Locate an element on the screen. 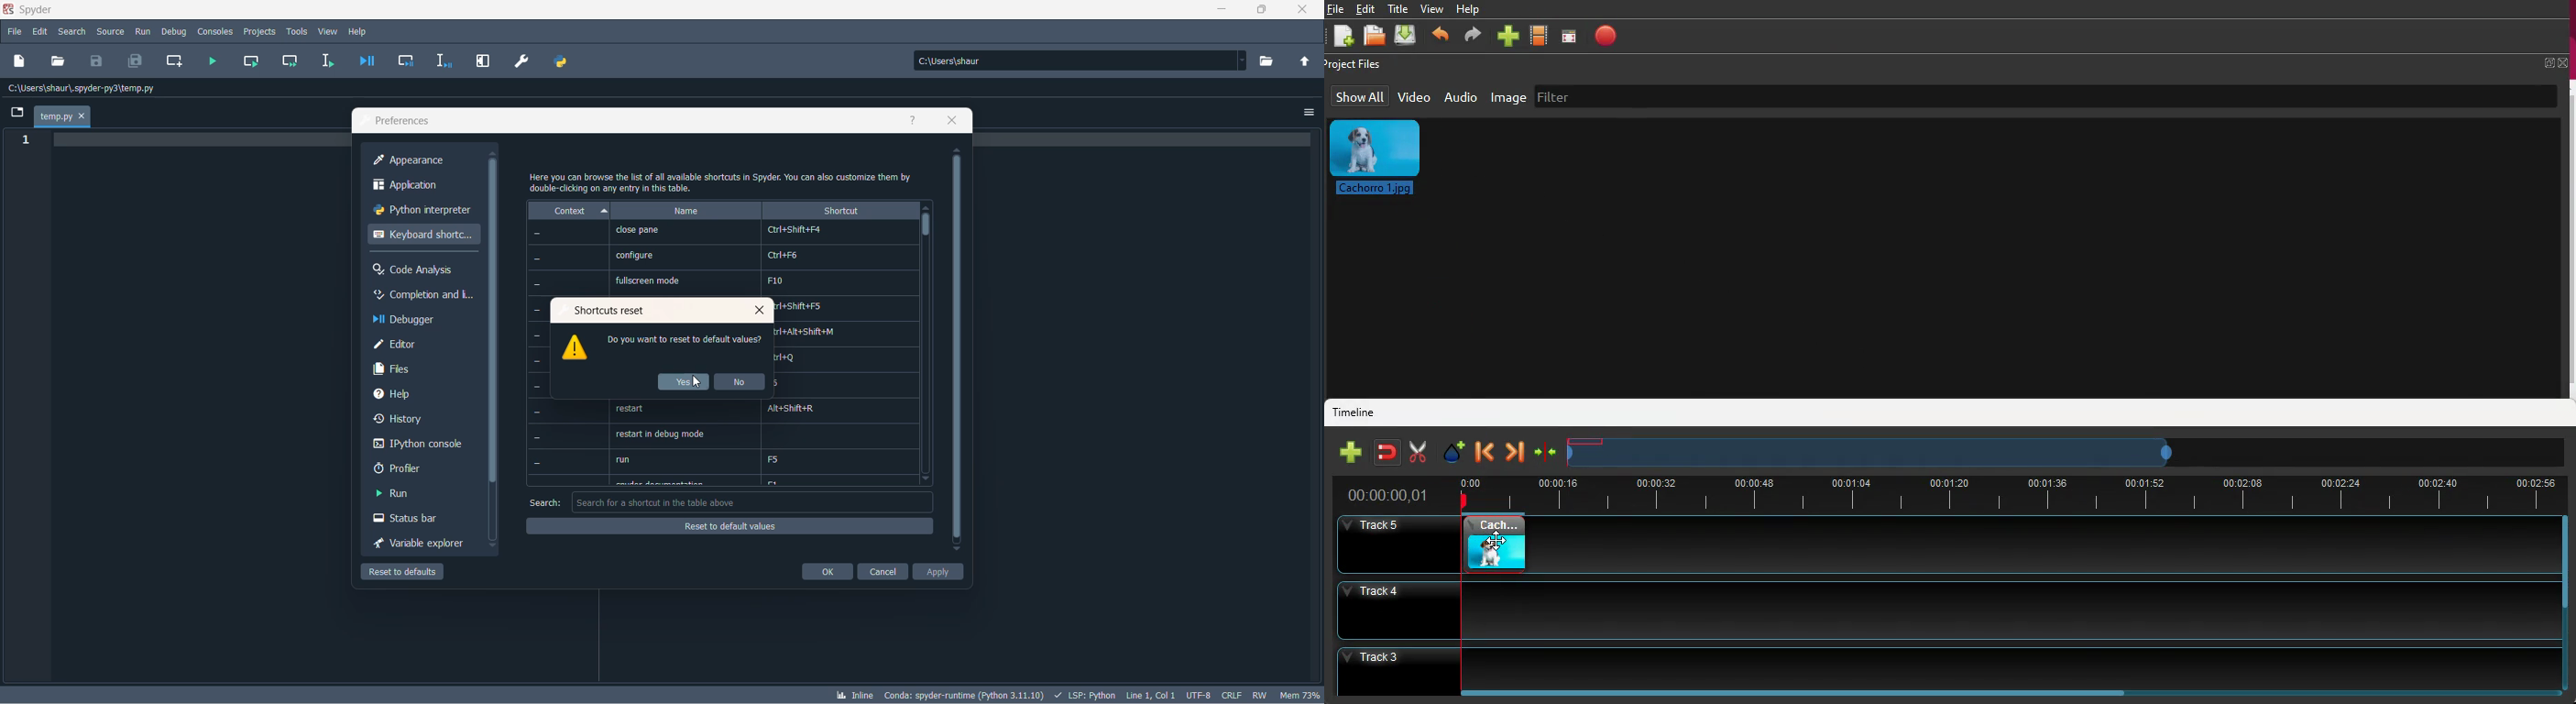 This screenshot has width=2576, height=728. file is located at coordinates (16, 30).